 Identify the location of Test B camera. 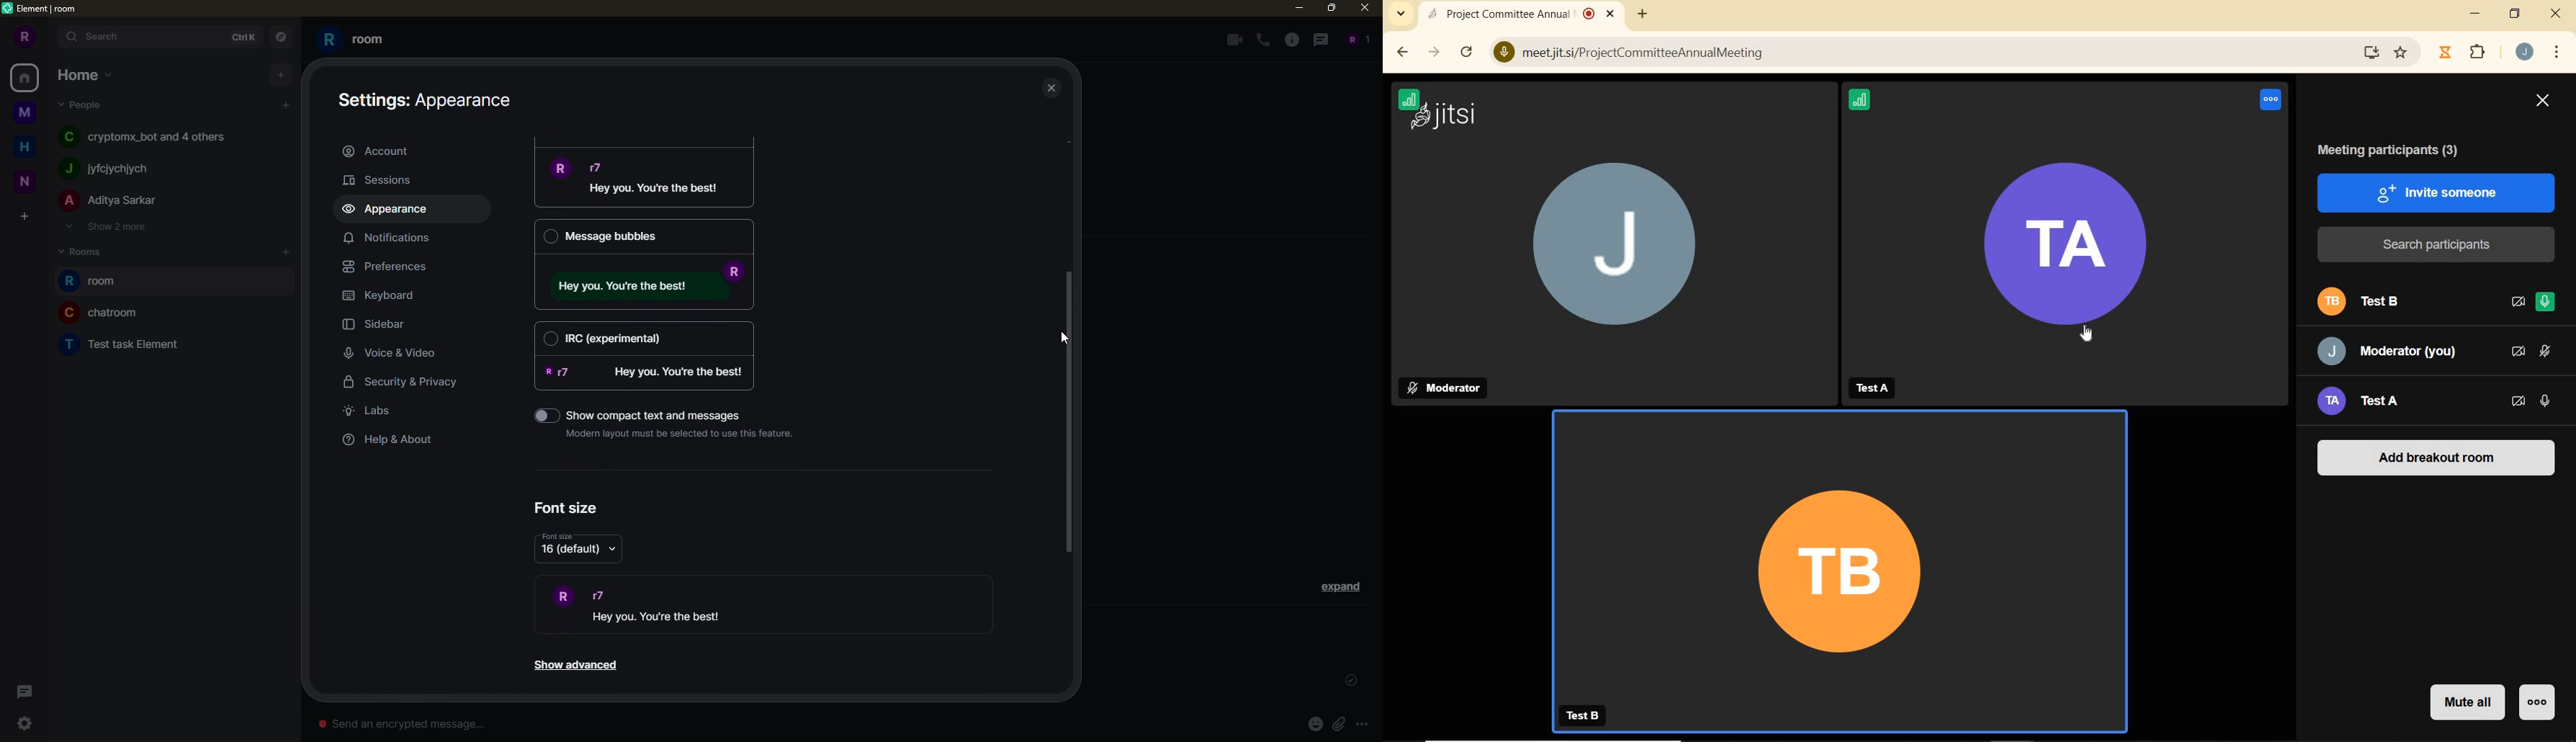
(1840, 555).